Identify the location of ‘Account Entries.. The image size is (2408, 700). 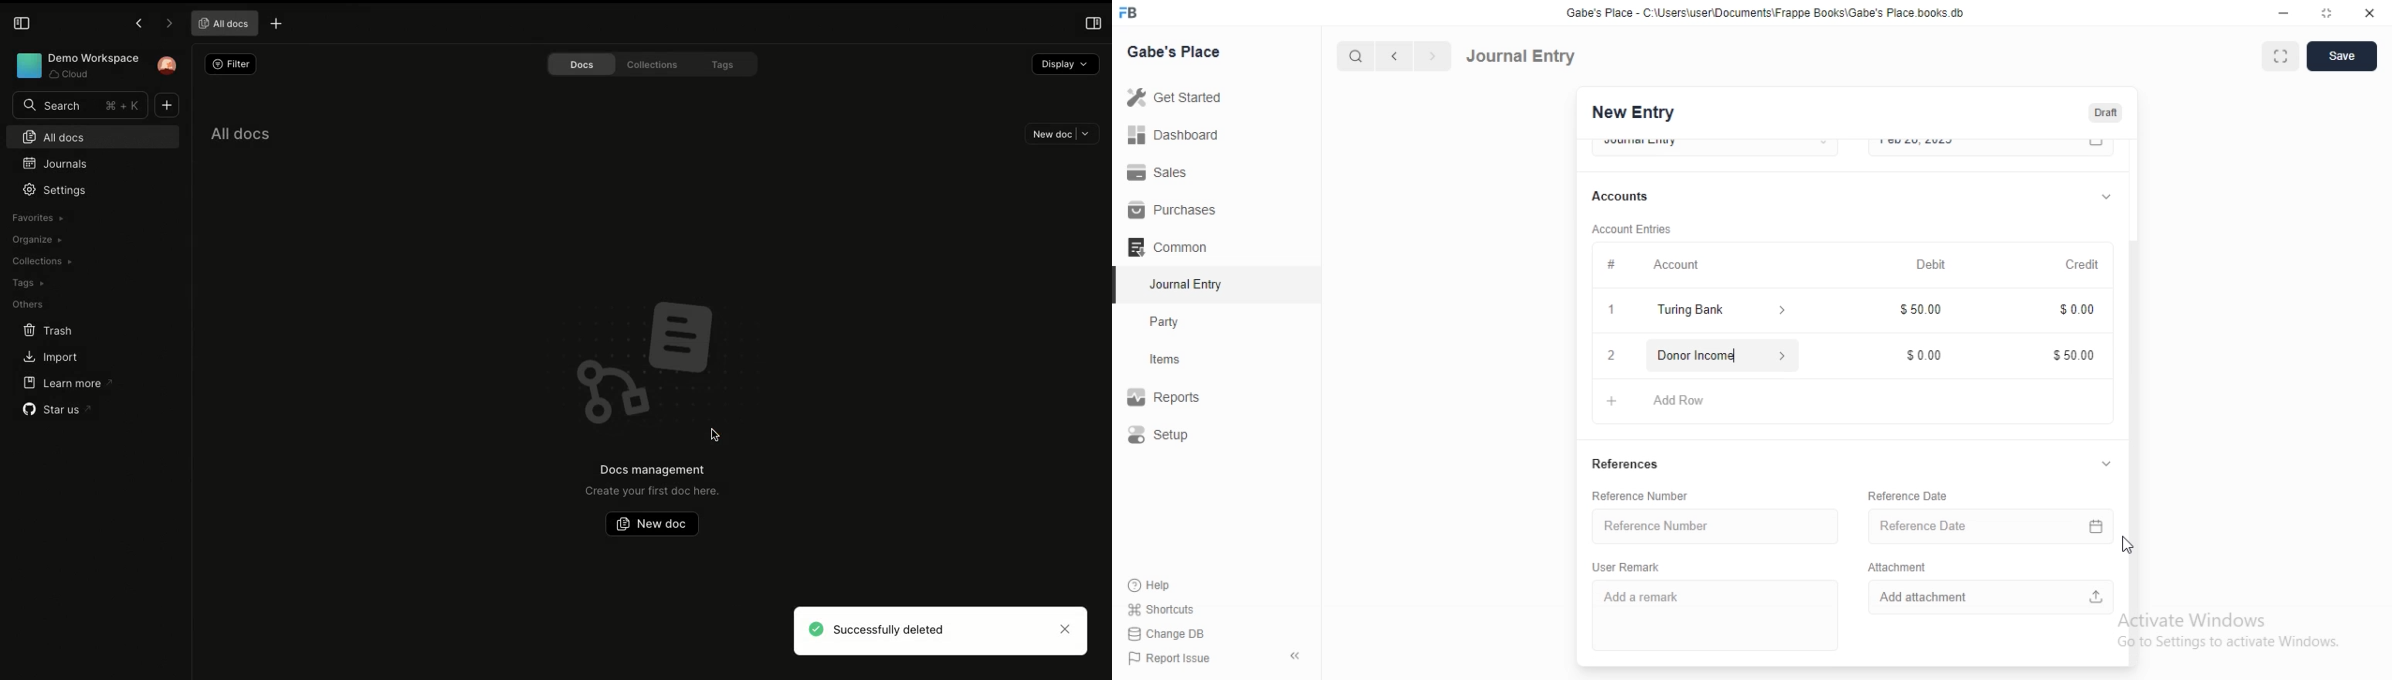
(1634, 232).